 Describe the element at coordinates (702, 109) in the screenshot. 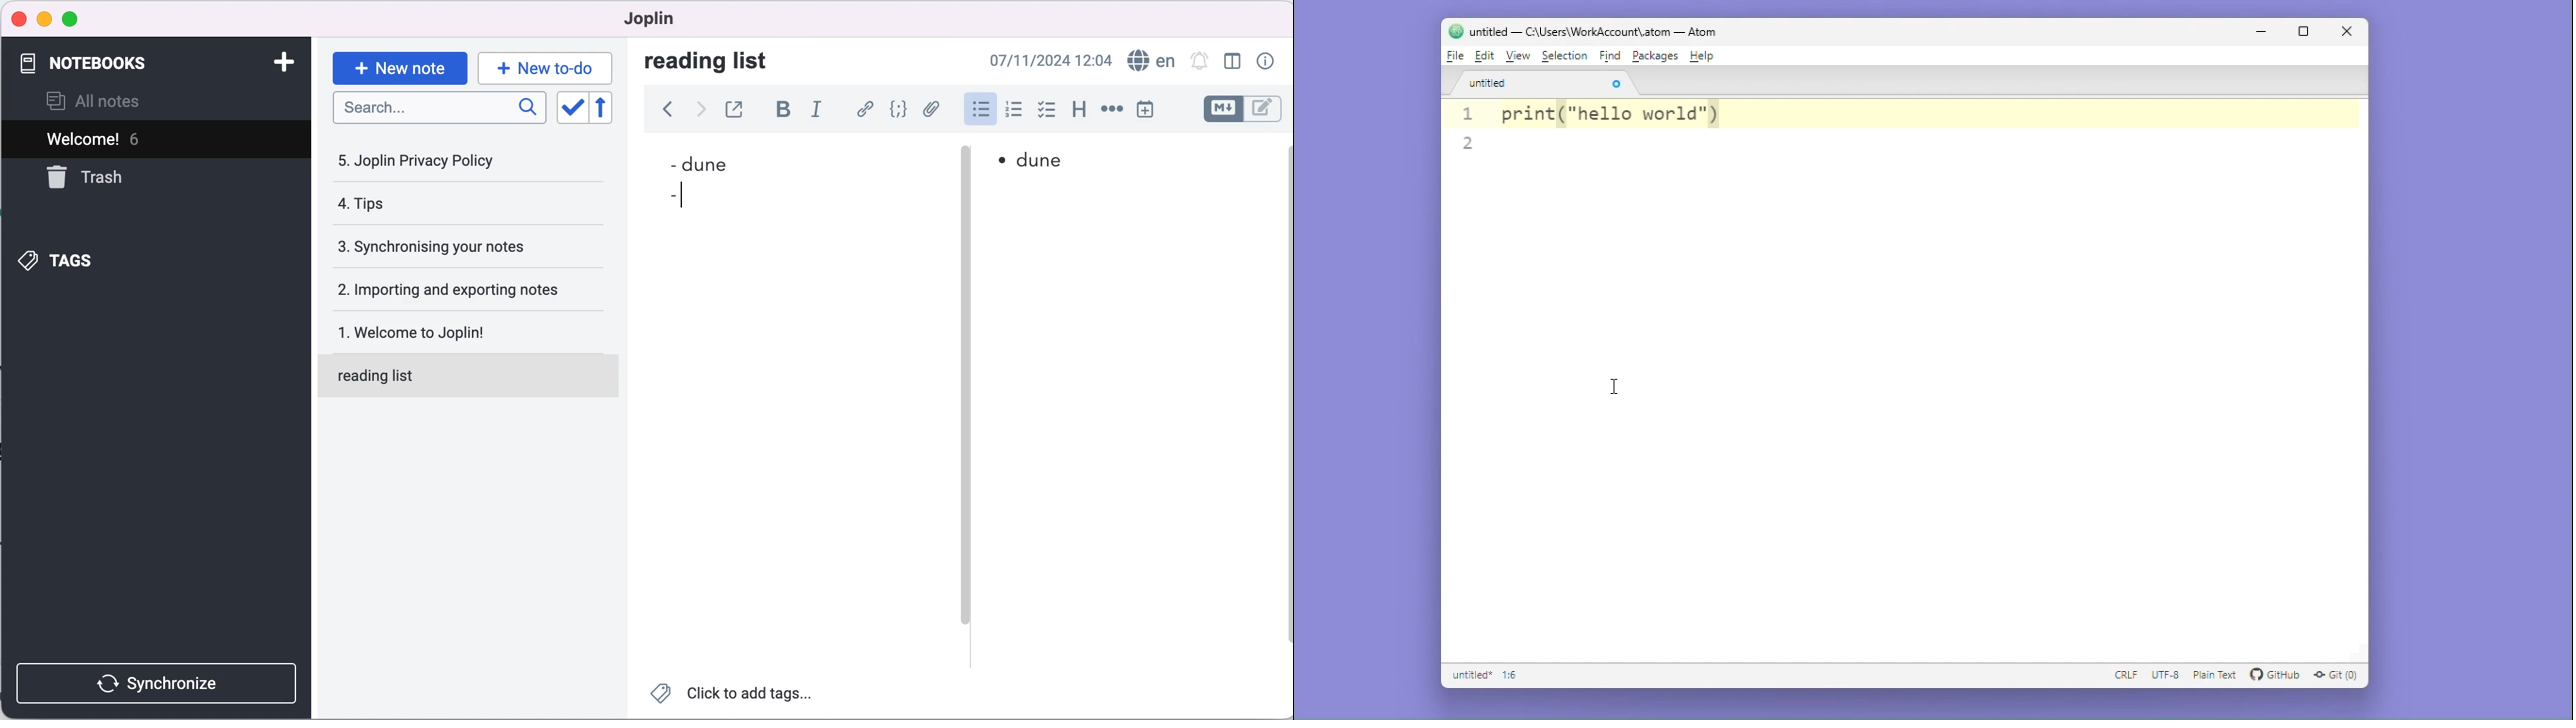

I see `forward` at that location.